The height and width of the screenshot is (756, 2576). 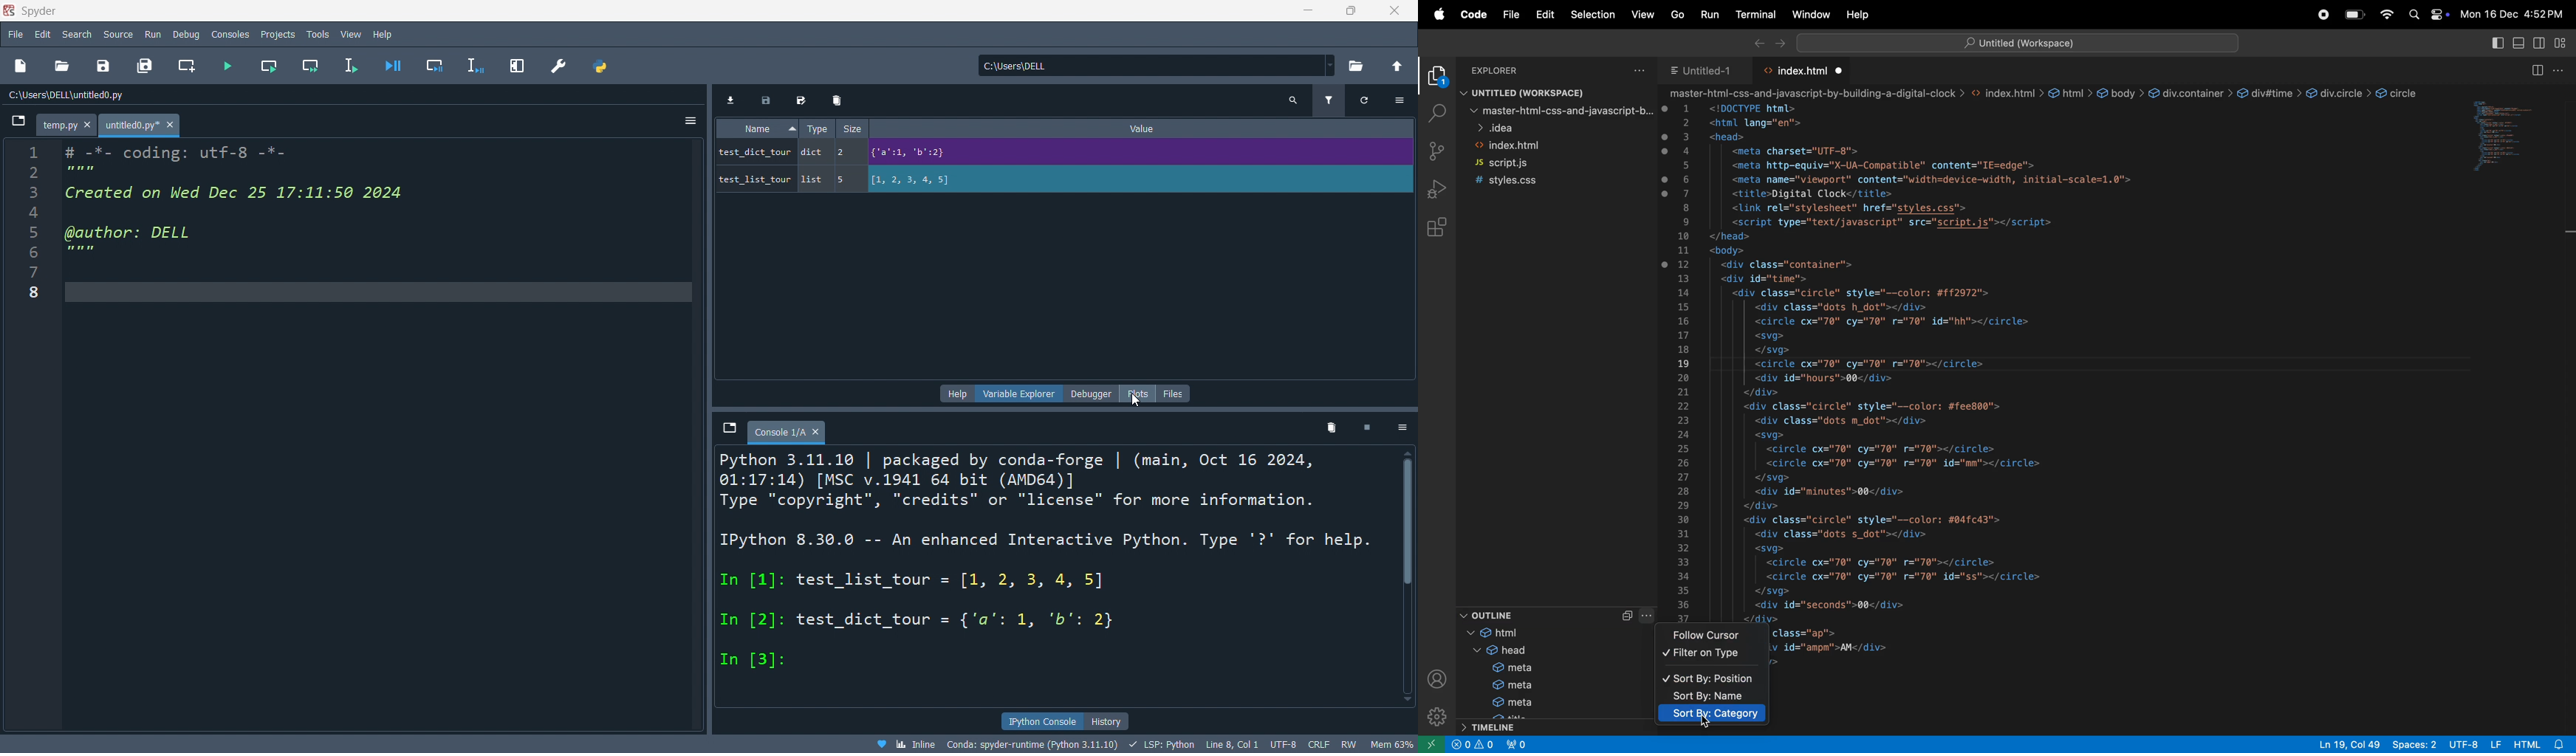 What do you see at coordinates (34, 433) in the screenshot?
I see `line number` at bounding box center [34, 433].